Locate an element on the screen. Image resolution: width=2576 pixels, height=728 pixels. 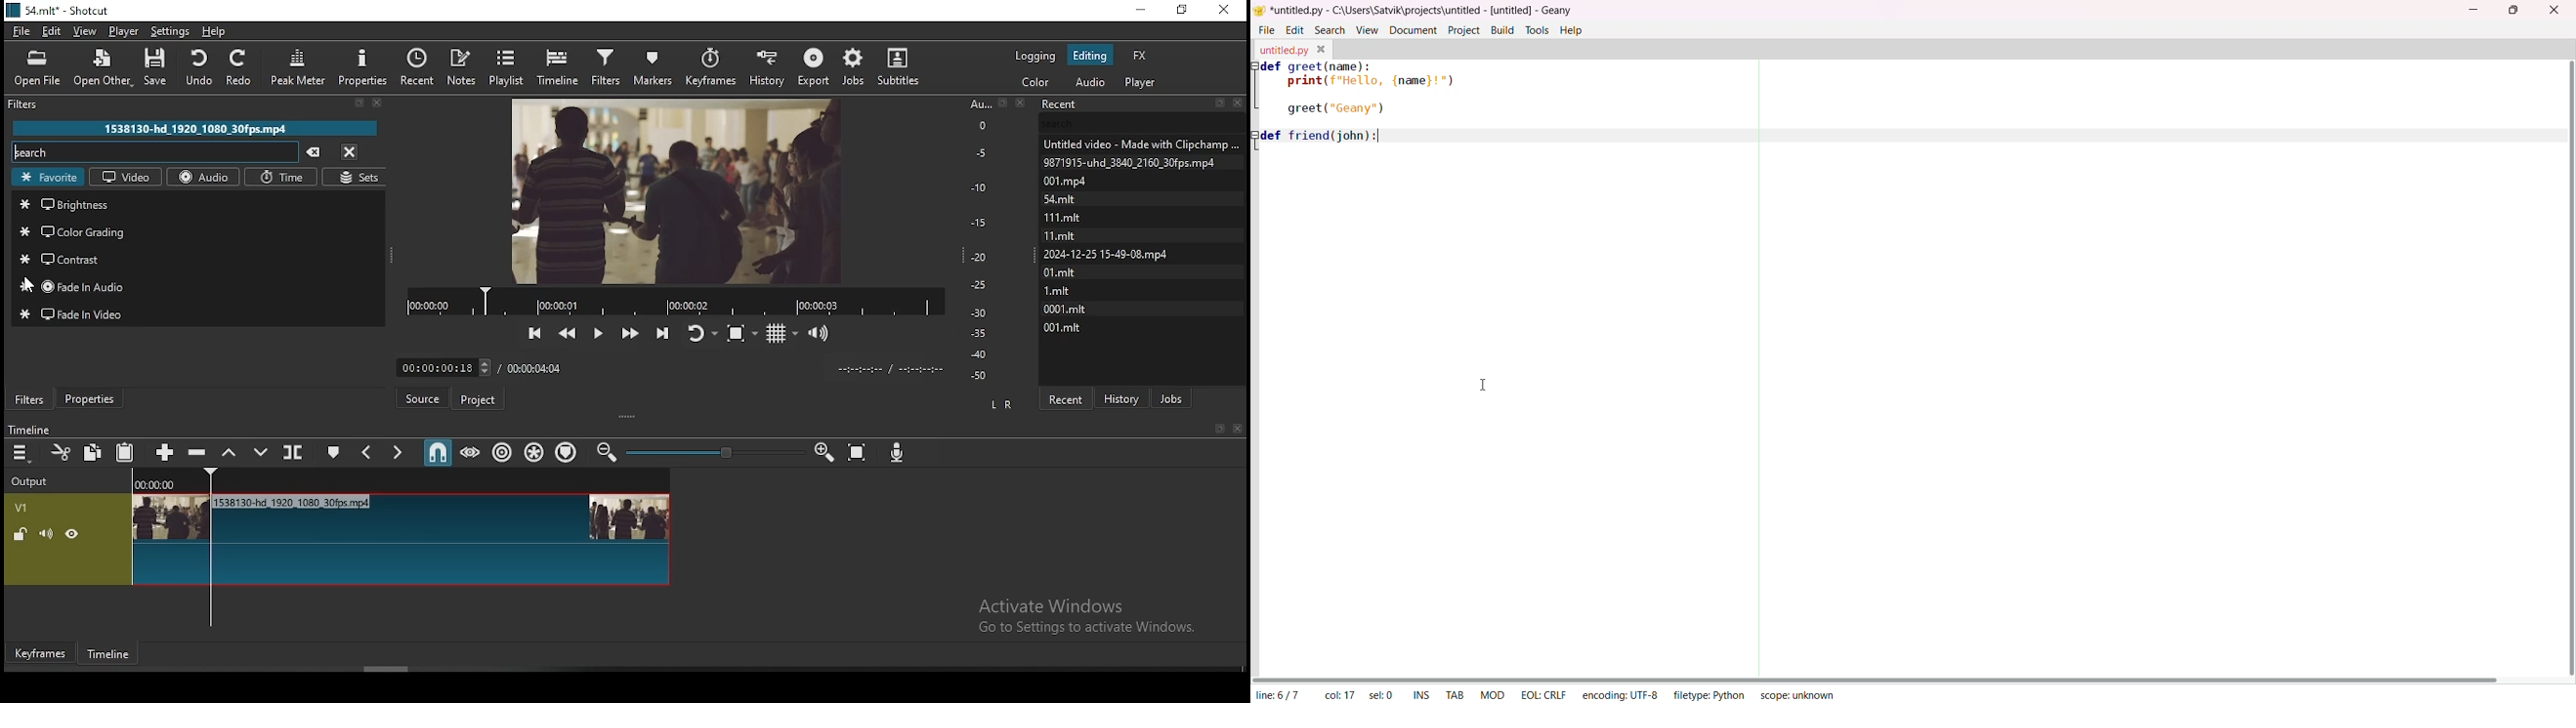
Book mark is located at coordinates (1216, 429).